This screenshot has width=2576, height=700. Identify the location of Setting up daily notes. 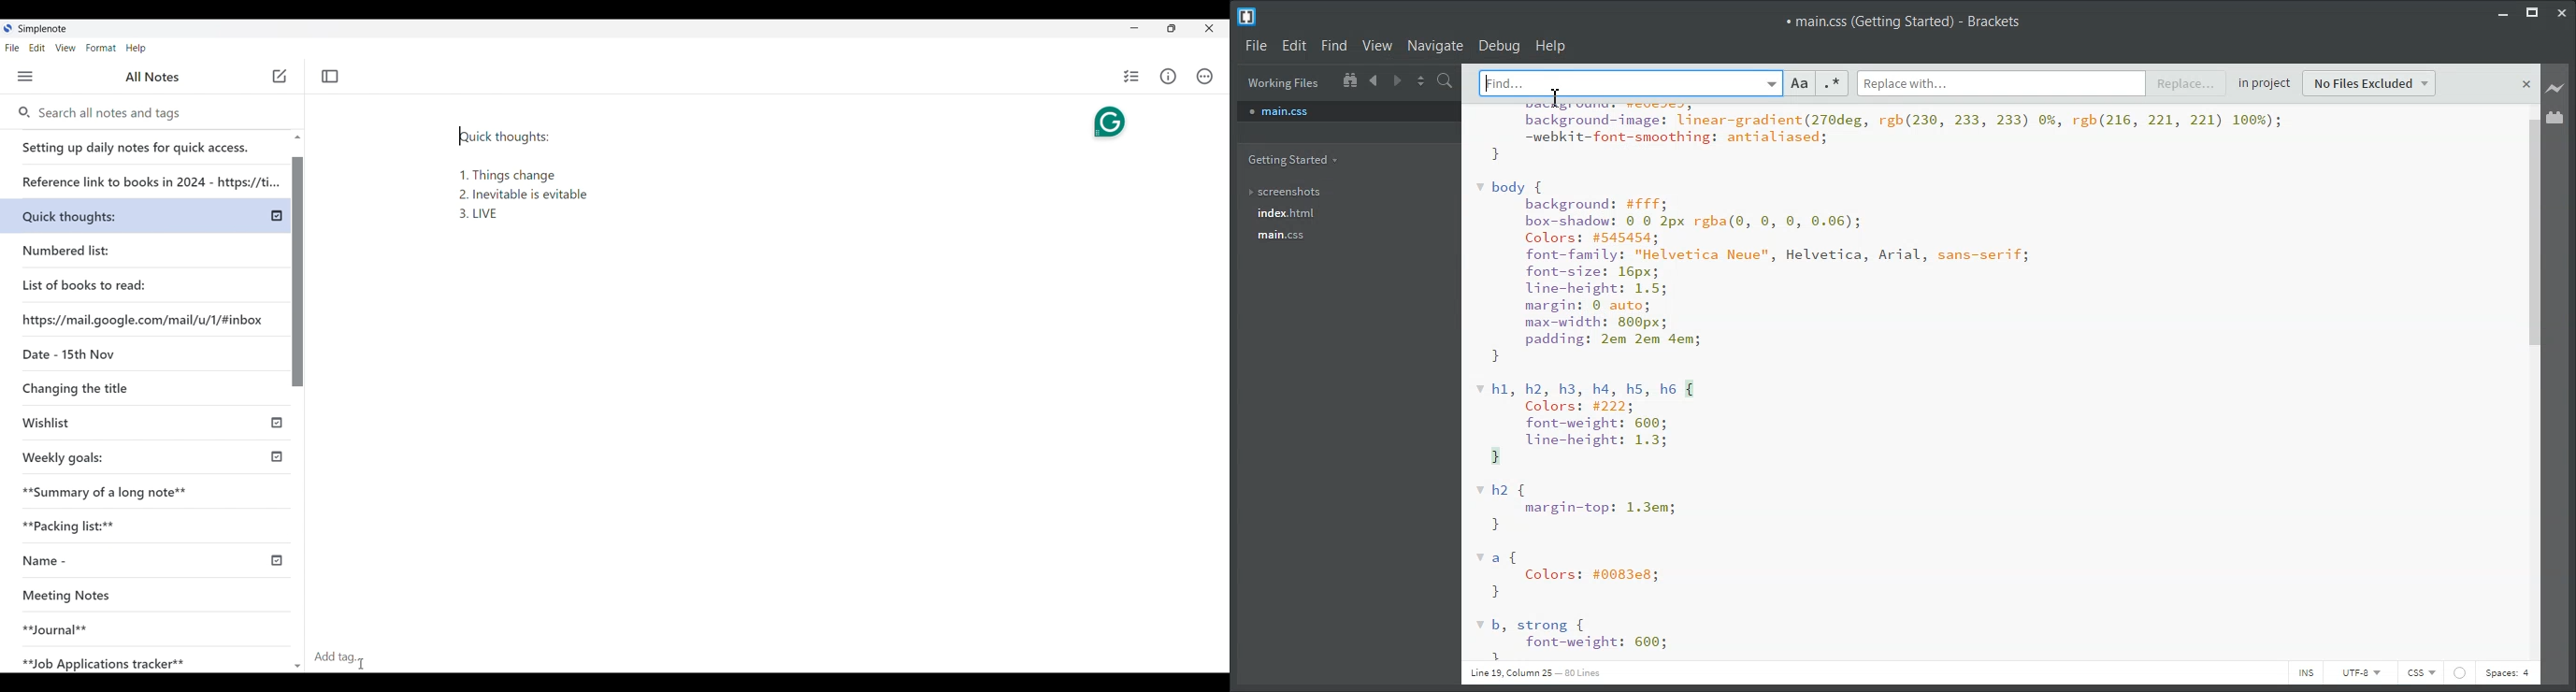
(147, 144).